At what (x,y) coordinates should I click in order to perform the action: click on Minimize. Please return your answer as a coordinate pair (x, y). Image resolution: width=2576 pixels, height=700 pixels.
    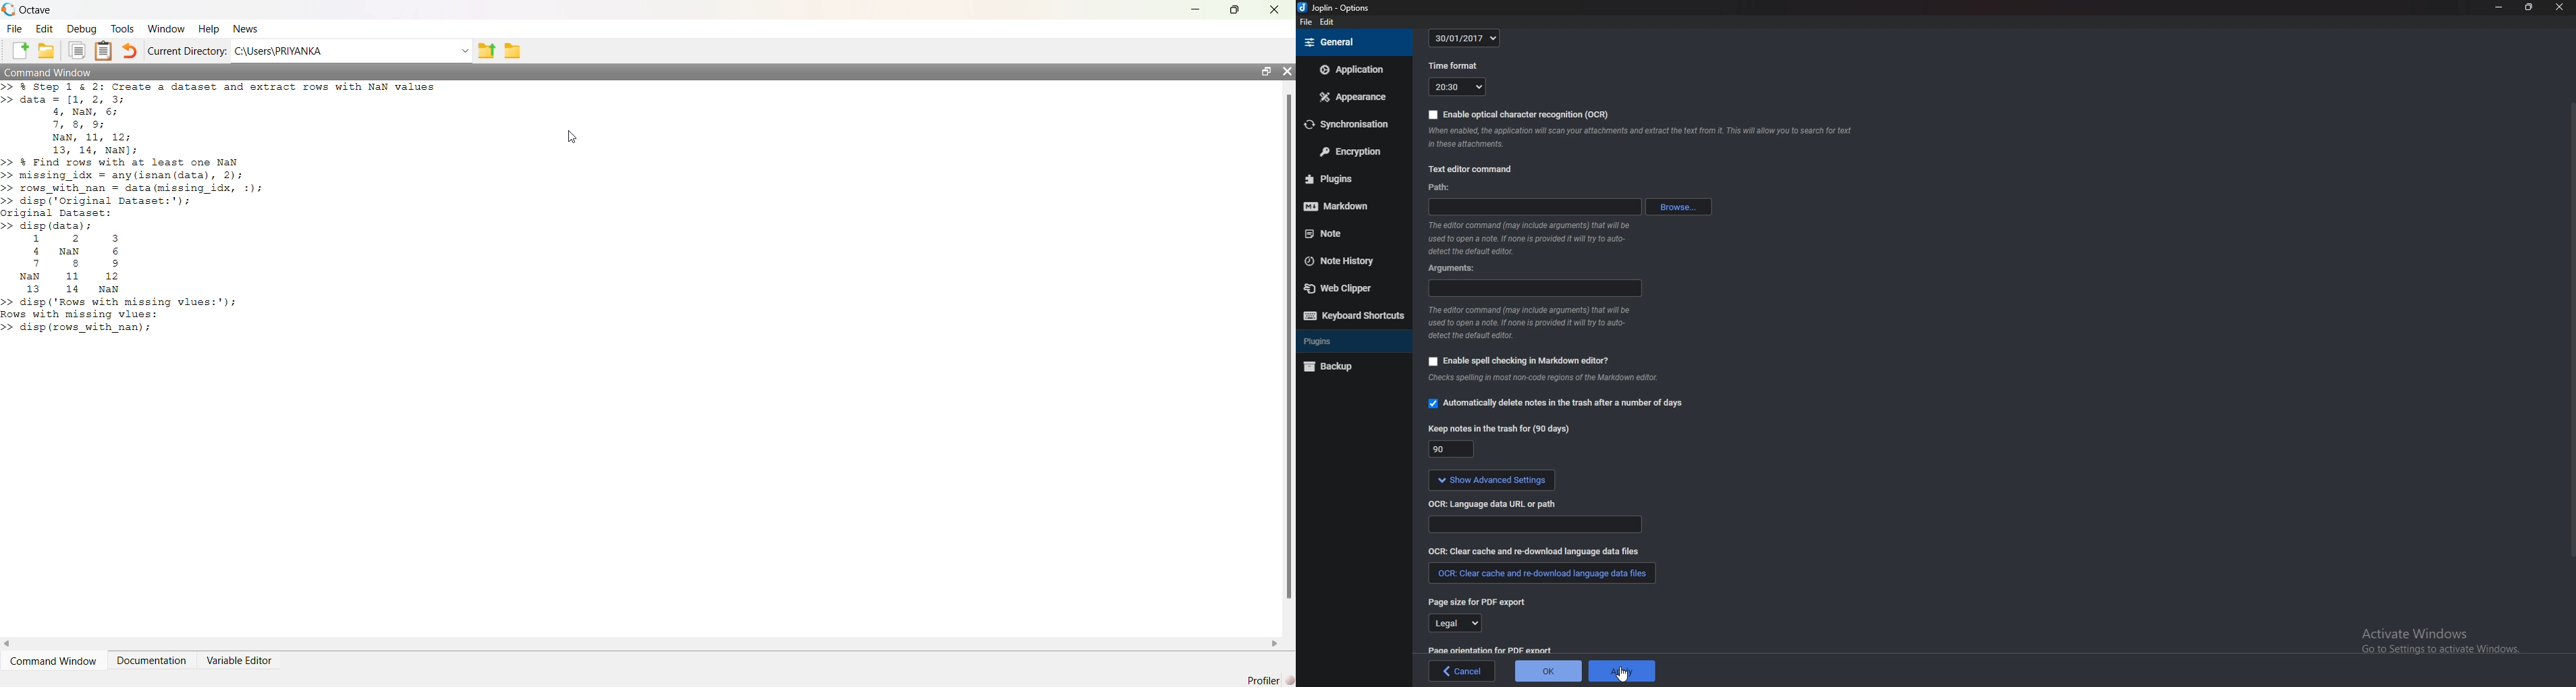
    Looking at the image, I should click on (2500, 7).